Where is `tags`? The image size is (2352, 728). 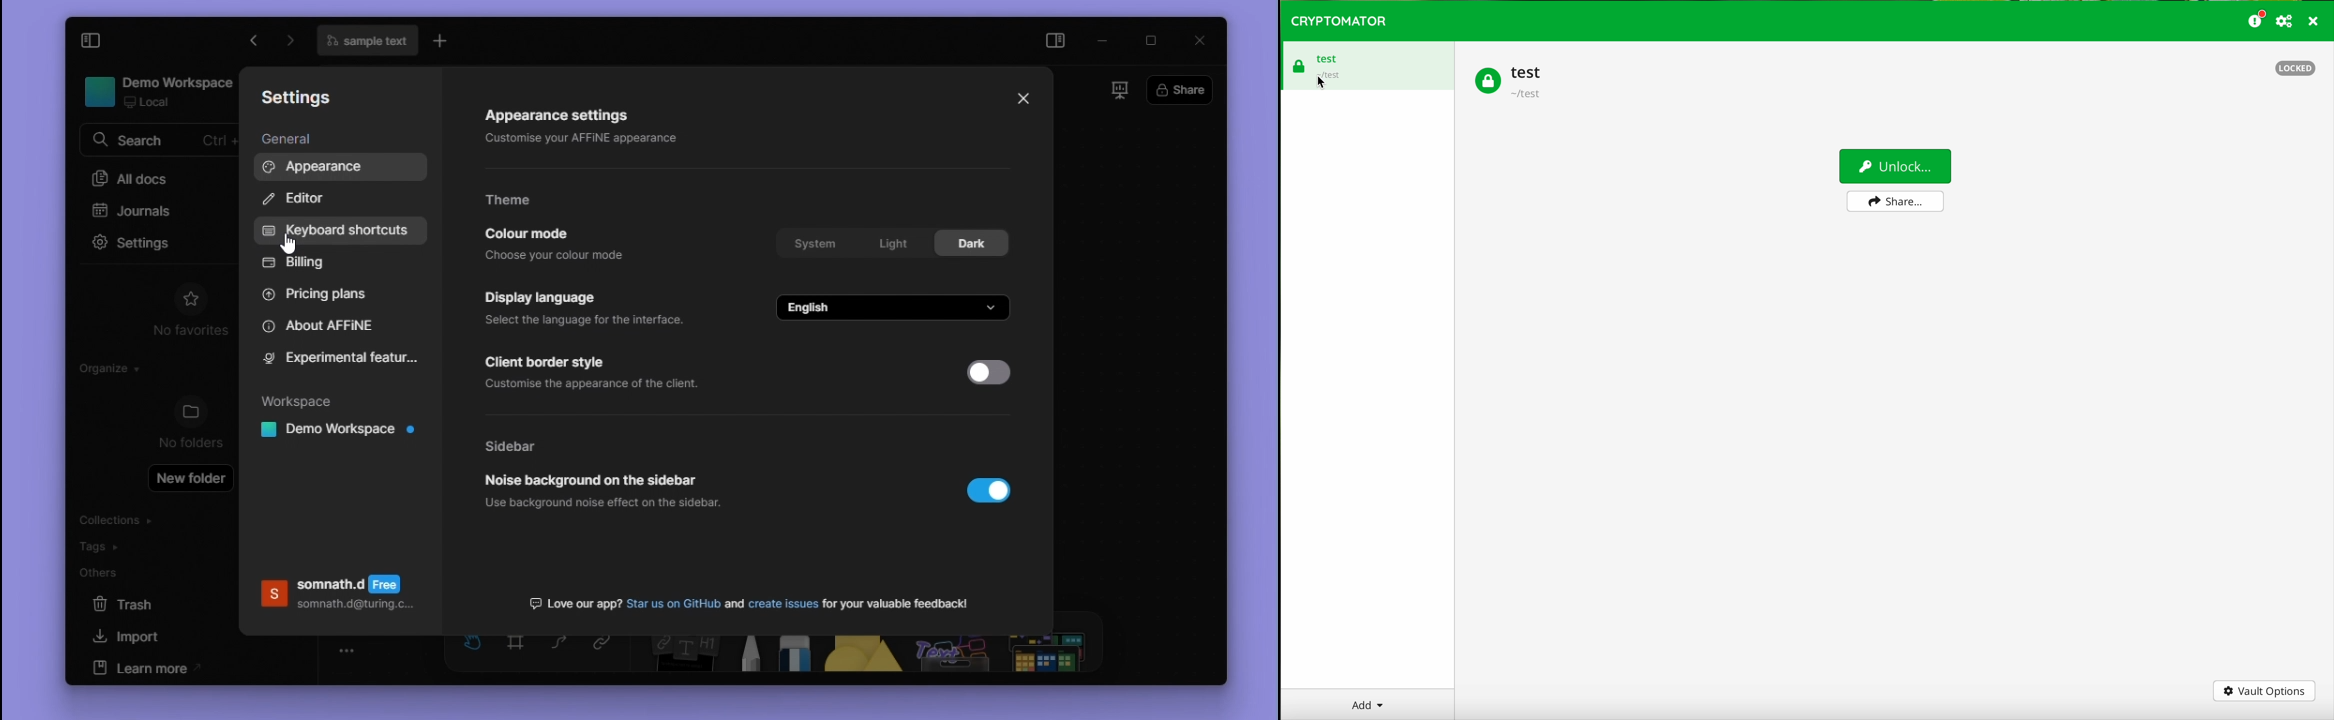
tags is located at coordinates (114, 545).